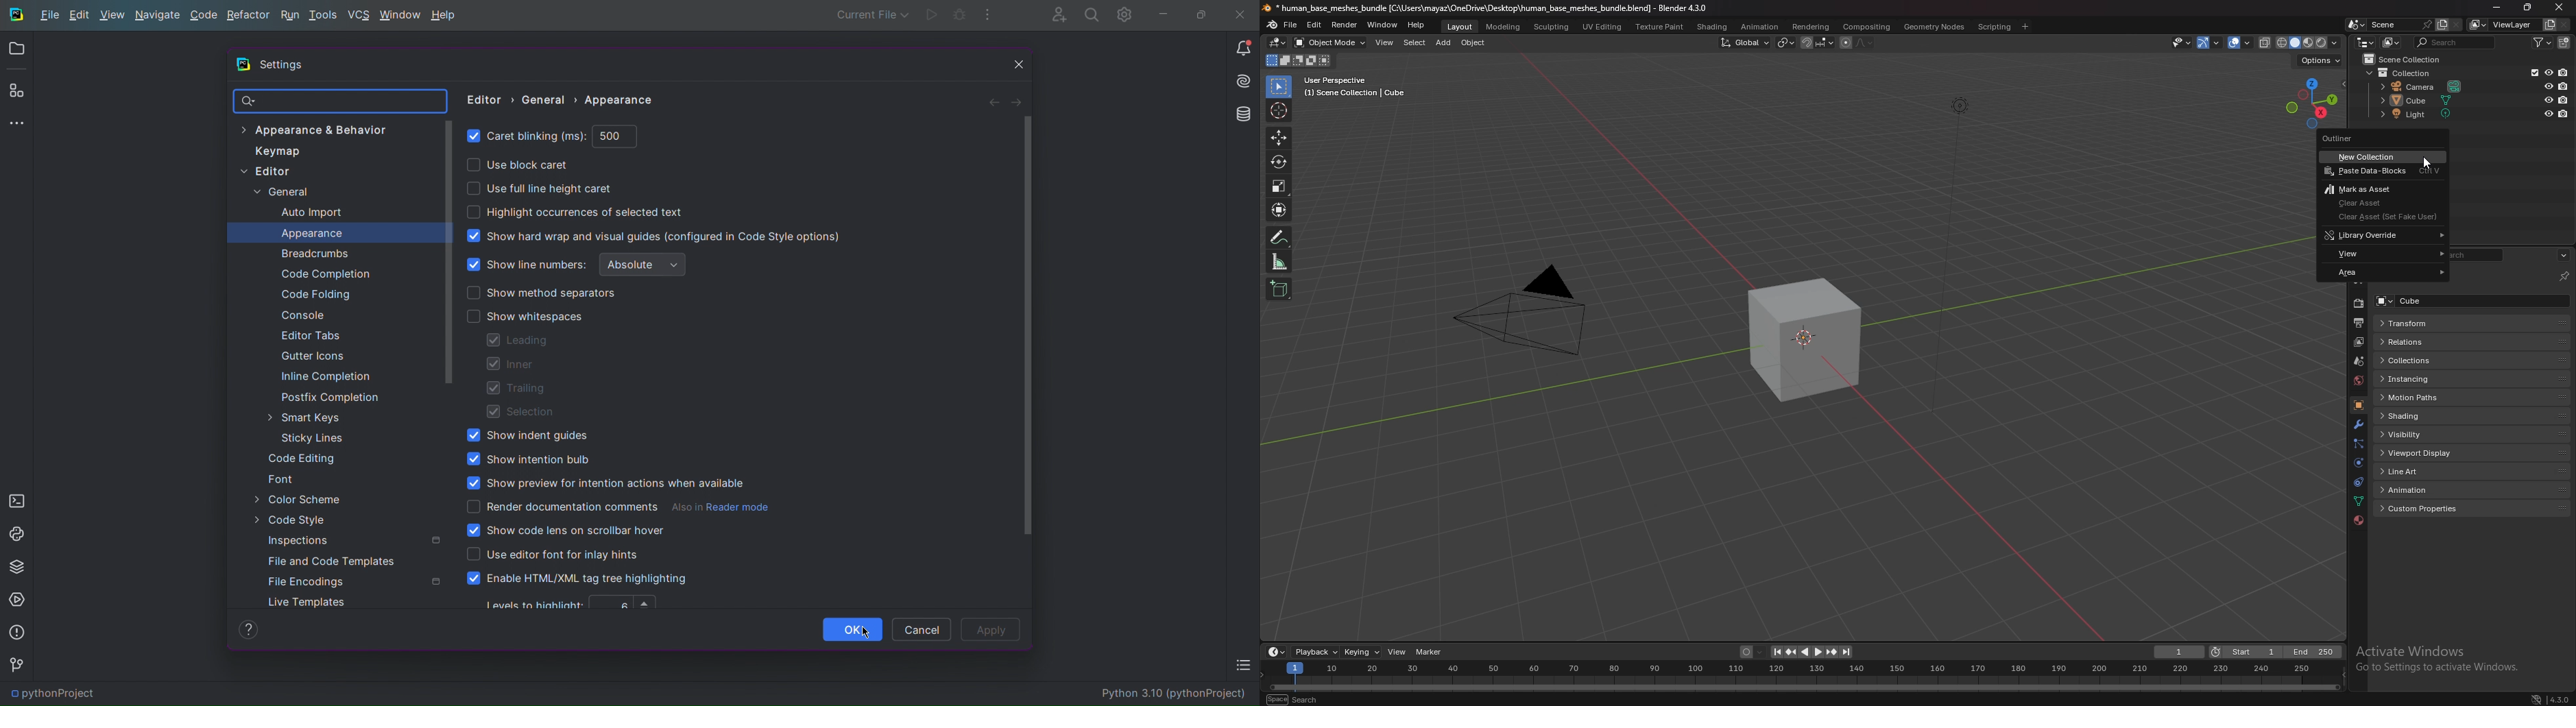  What do you see at coordinates (2549, 86) in the screenshot?
I see `hide in viewport` at bounding box center [2549, 86].